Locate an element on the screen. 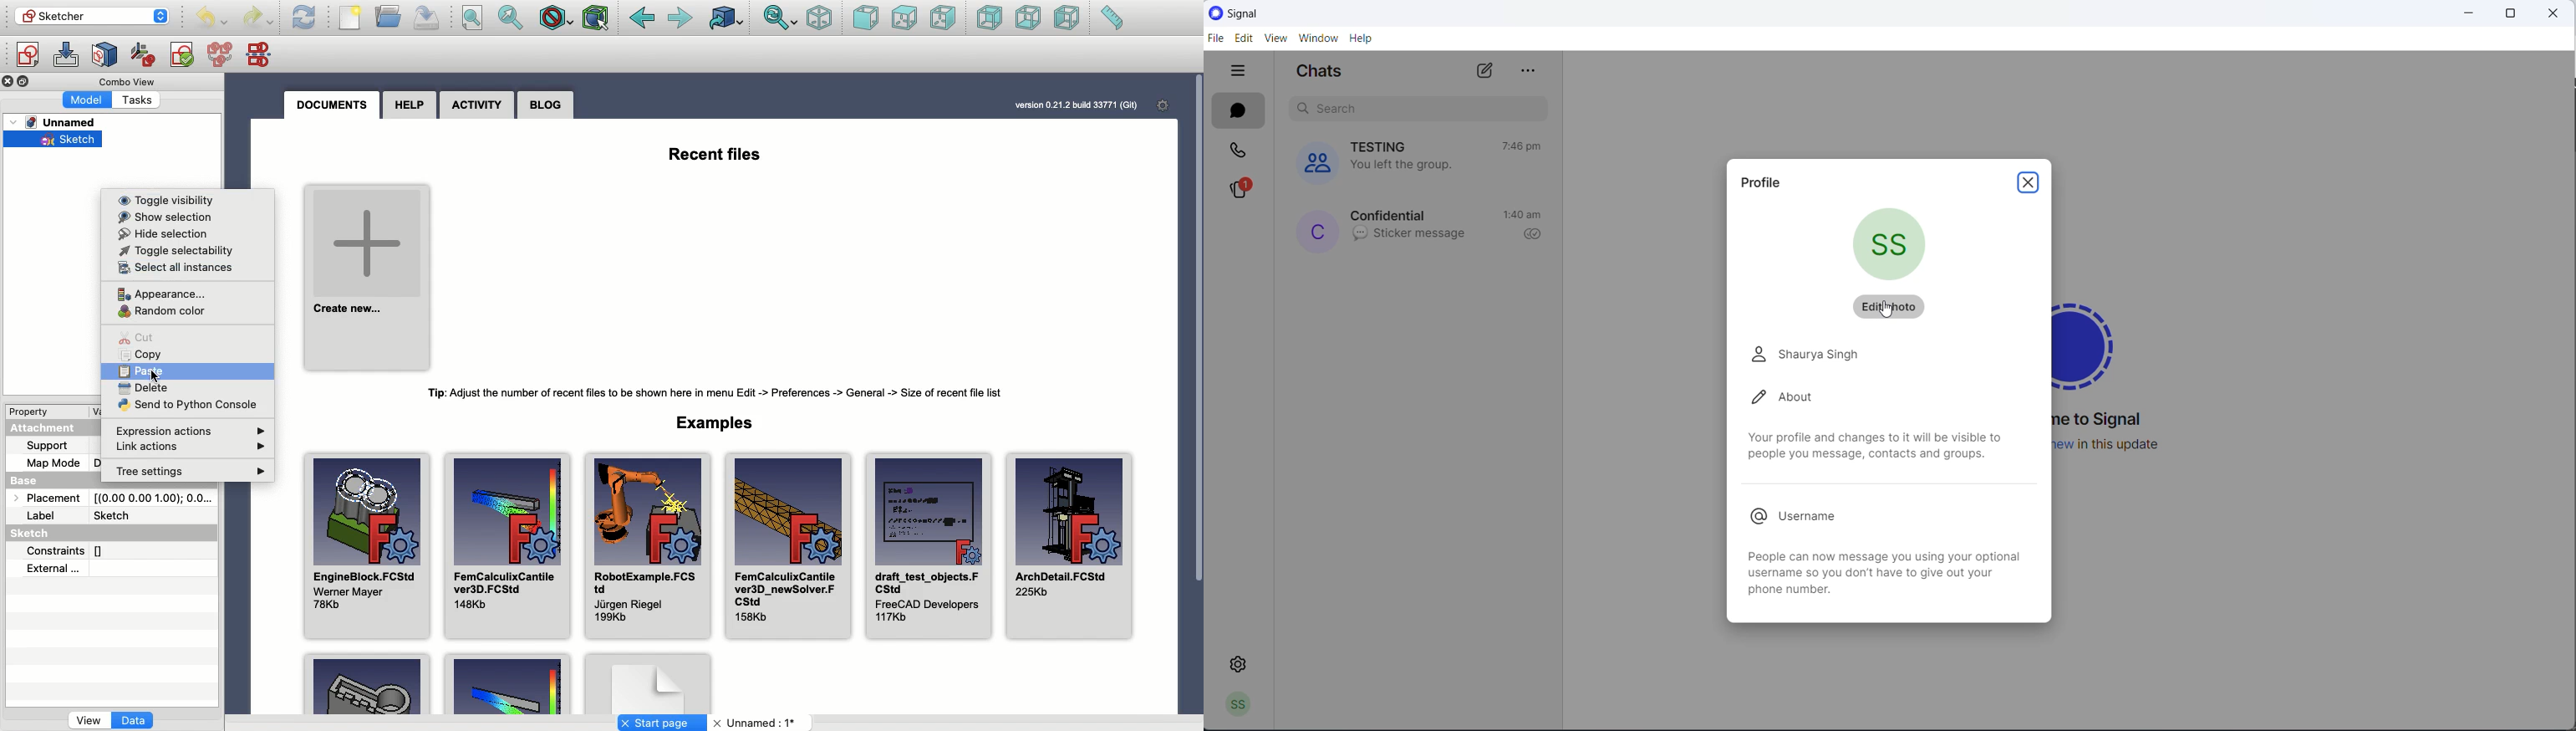  name is located at coordinates (1826, 356).